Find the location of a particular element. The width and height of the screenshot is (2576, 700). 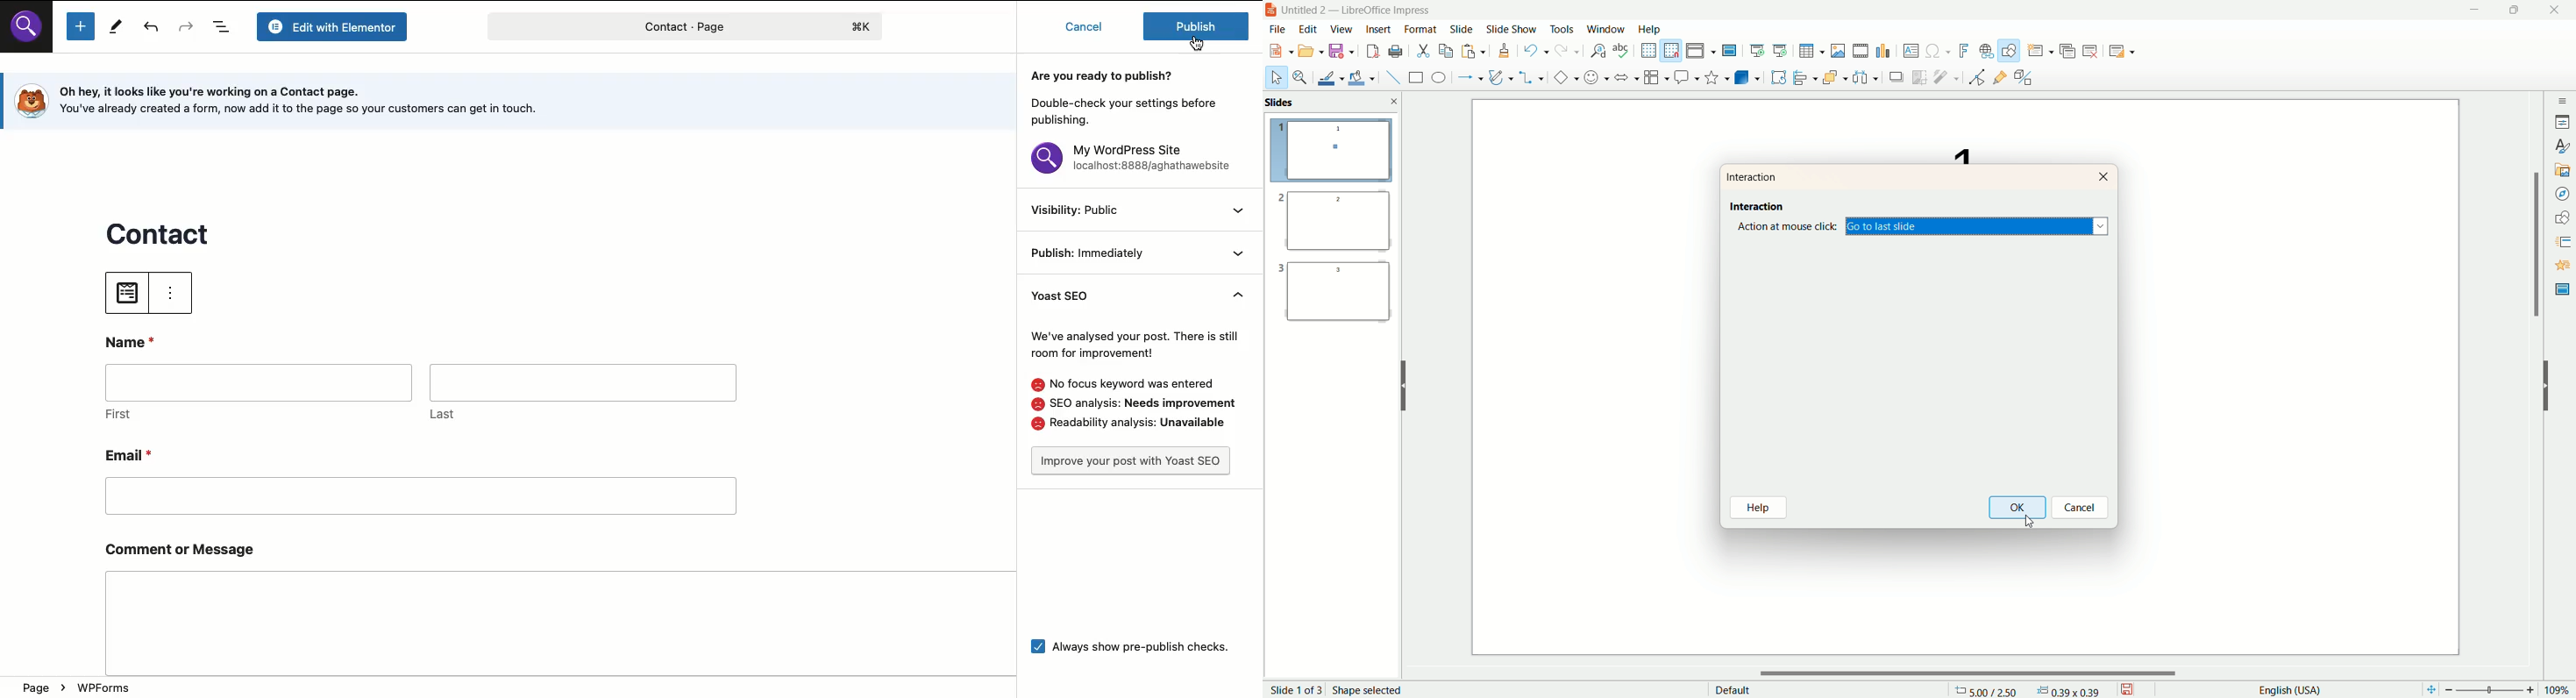

symbol shapes is located at coordinates (1594, 78).